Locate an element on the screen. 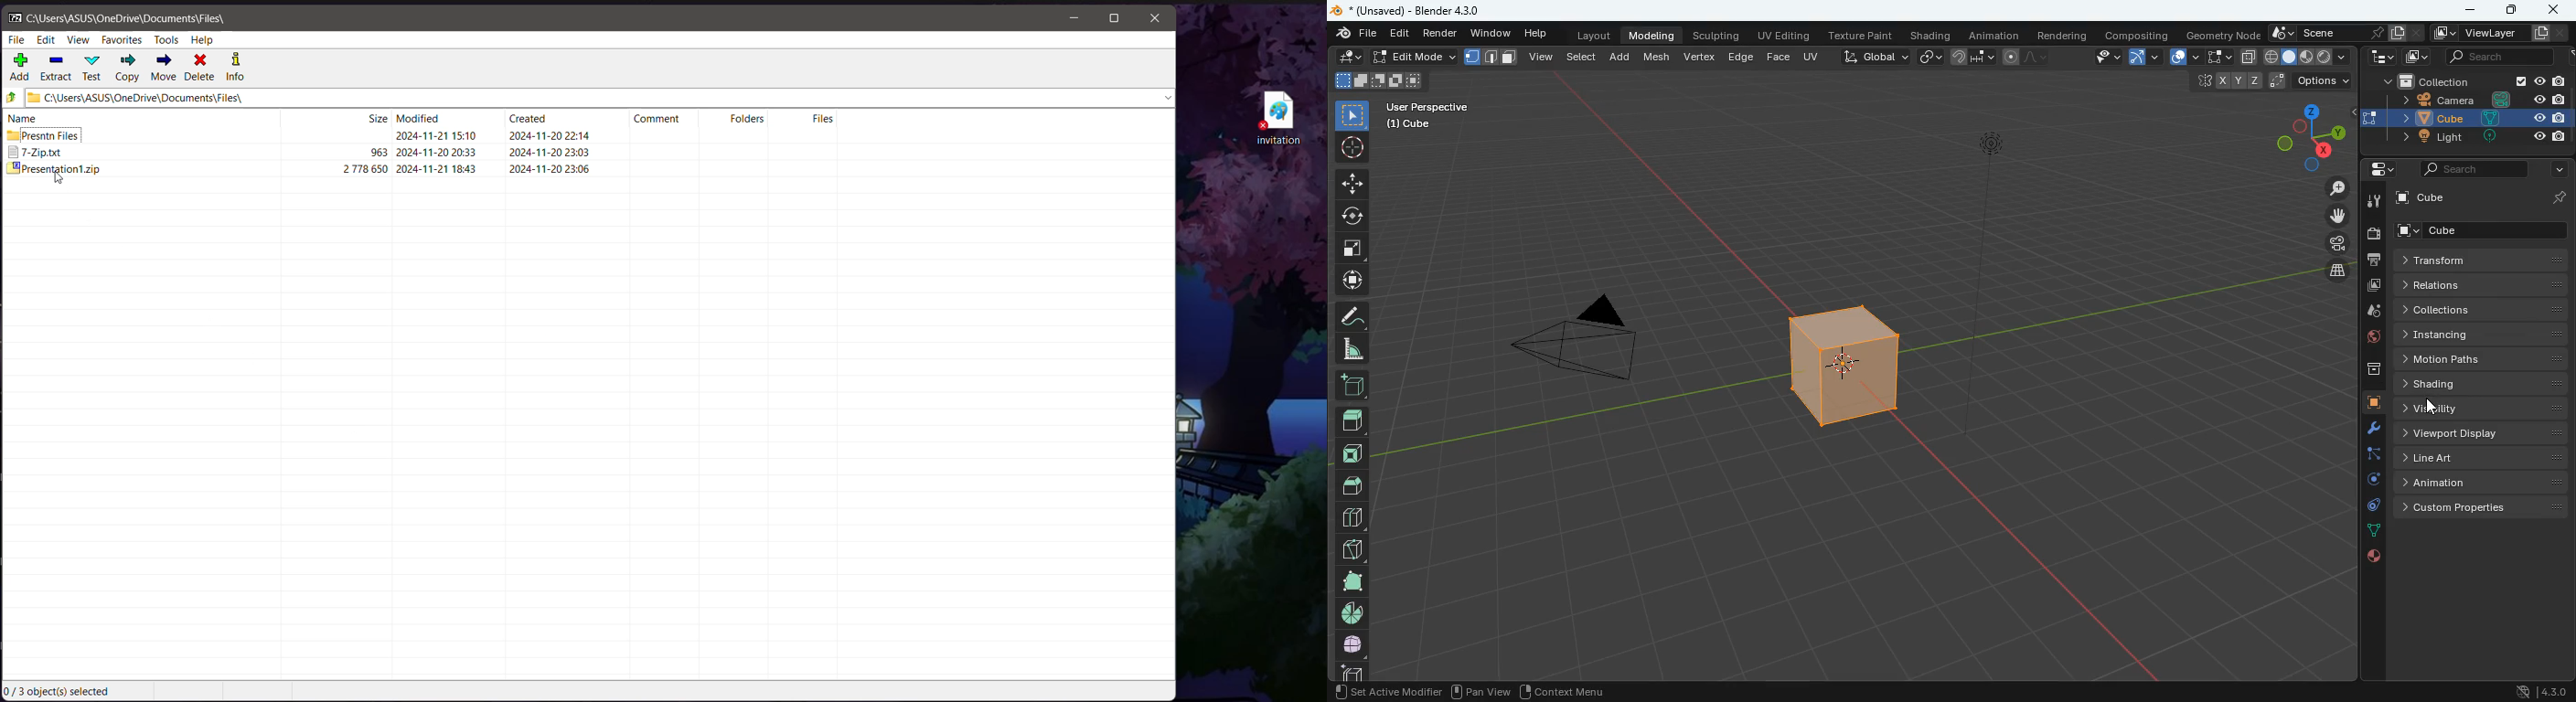  dd is located at coordinates (1352, 388).